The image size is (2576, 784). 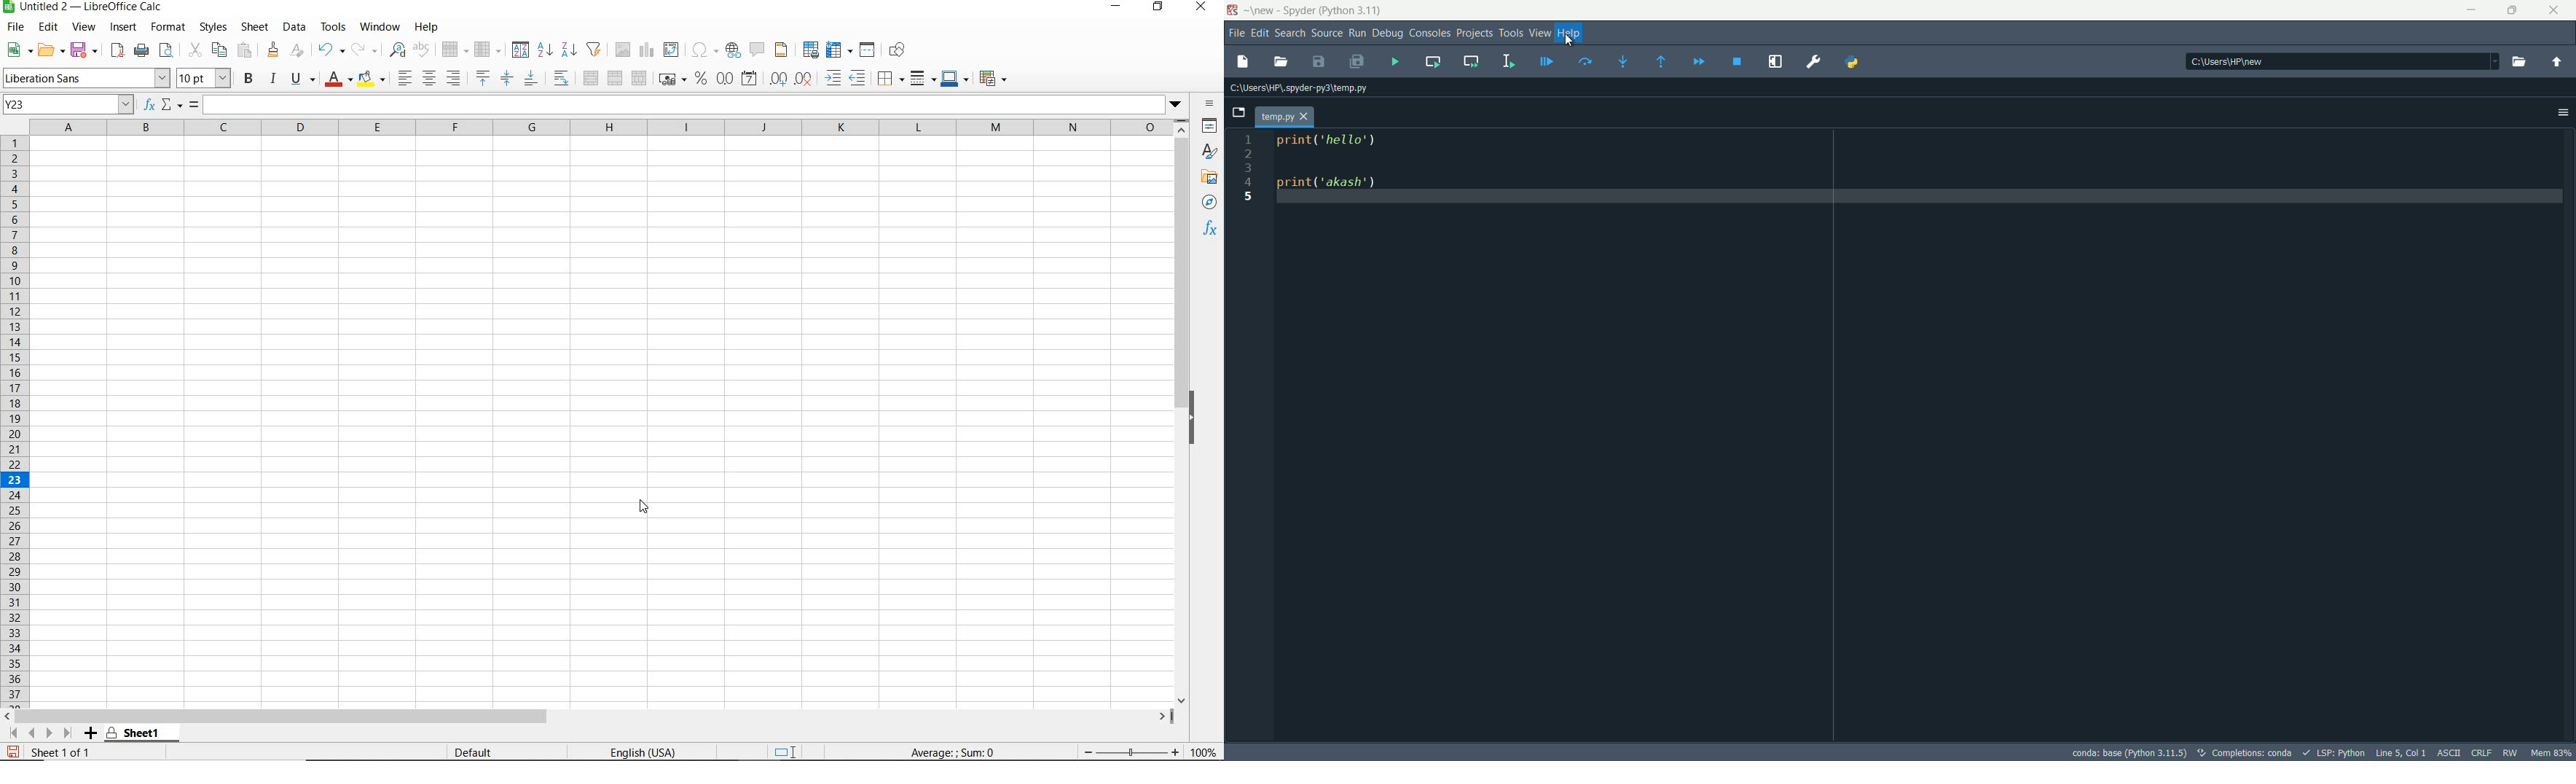 What do you see at coordinates (603, 127) in the screenshot?
I see `COLUMNS` at bounding box center [603, 127].